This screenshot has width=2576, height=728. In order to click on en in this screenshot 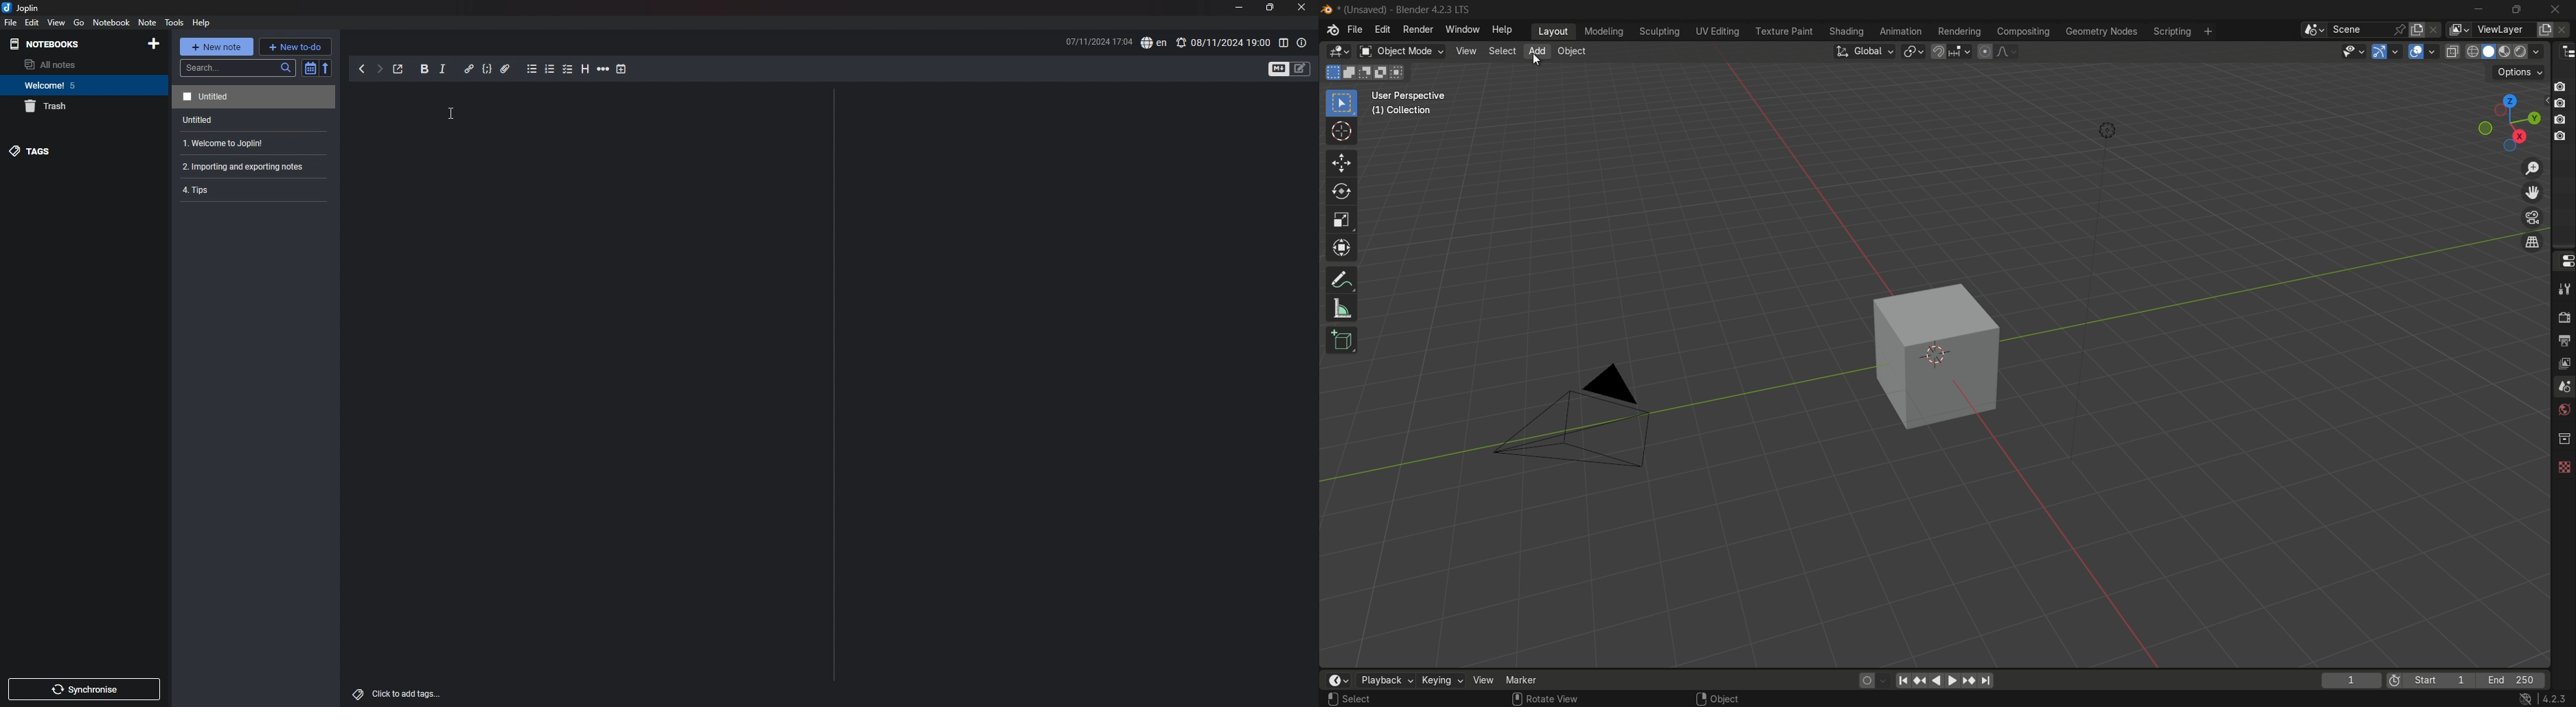, I will do `click(1154, 43)`.